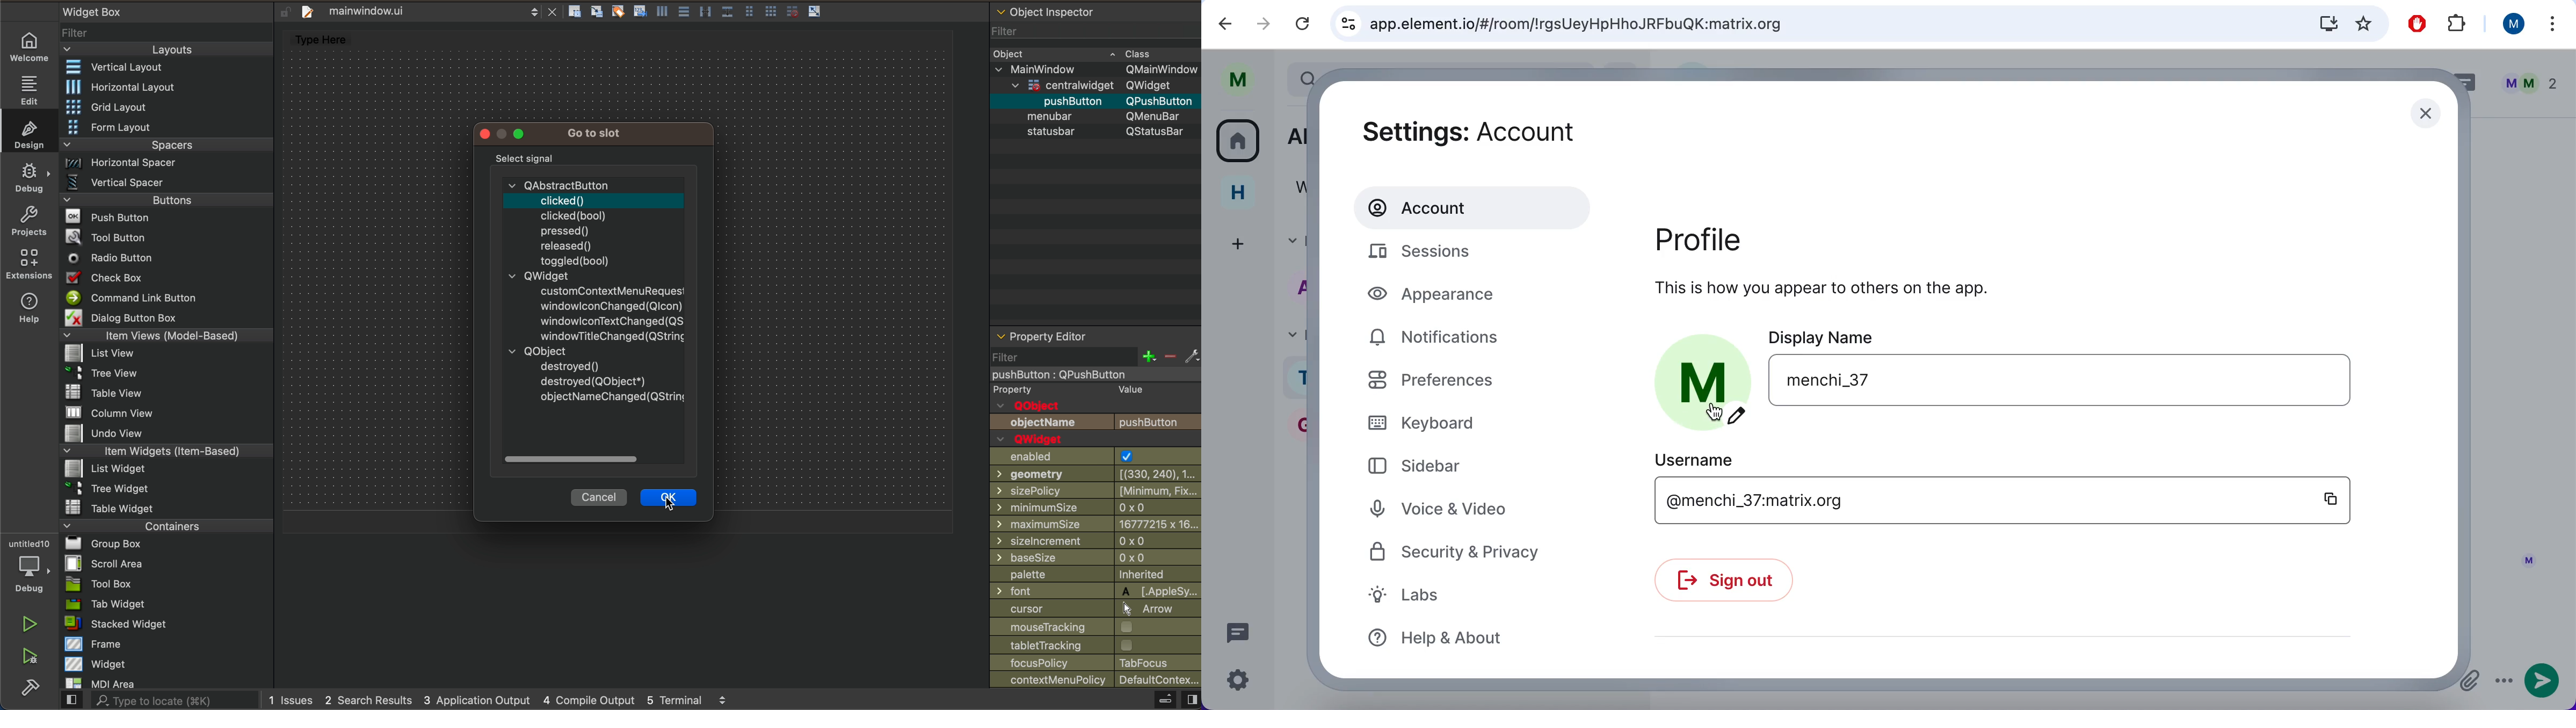 Image resolution: width=2576 pixels, height=728 pixels. I want to click on tool button, so click(167, 239).